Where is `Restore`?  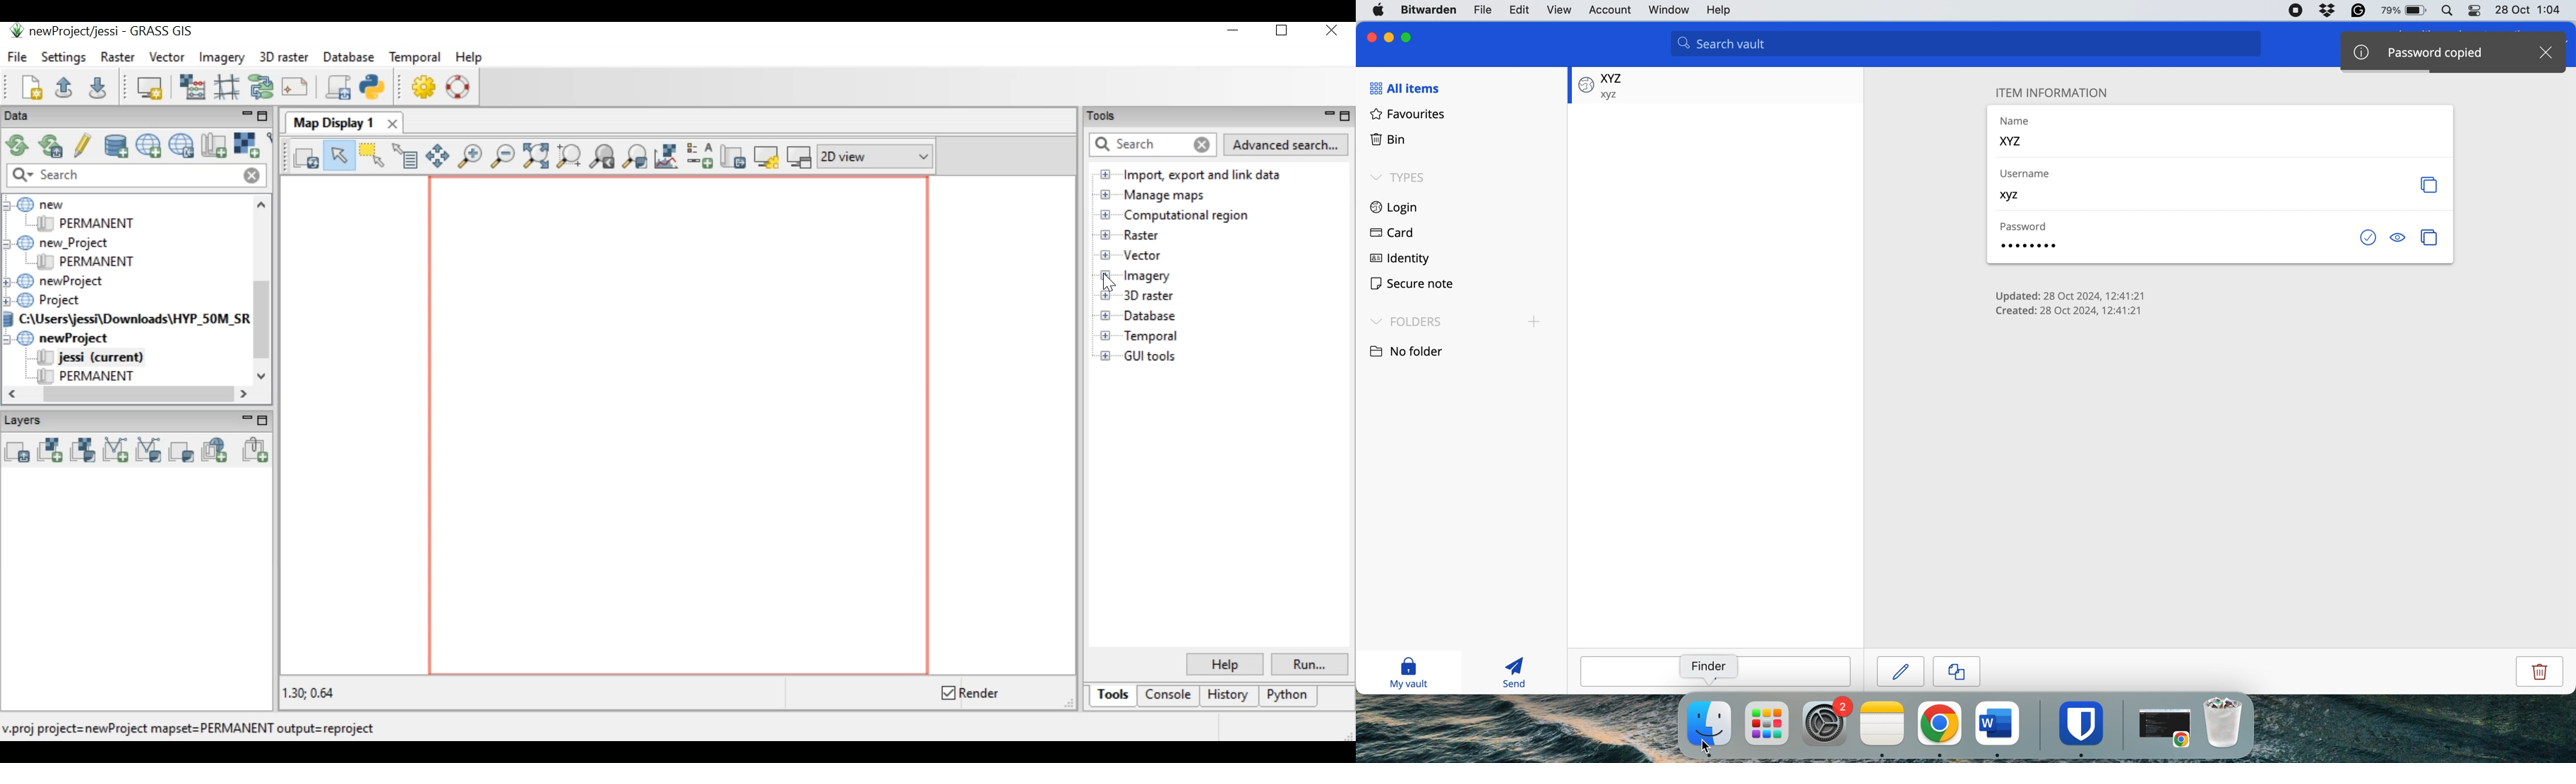
Restore is located at coordinates (1347, 114).